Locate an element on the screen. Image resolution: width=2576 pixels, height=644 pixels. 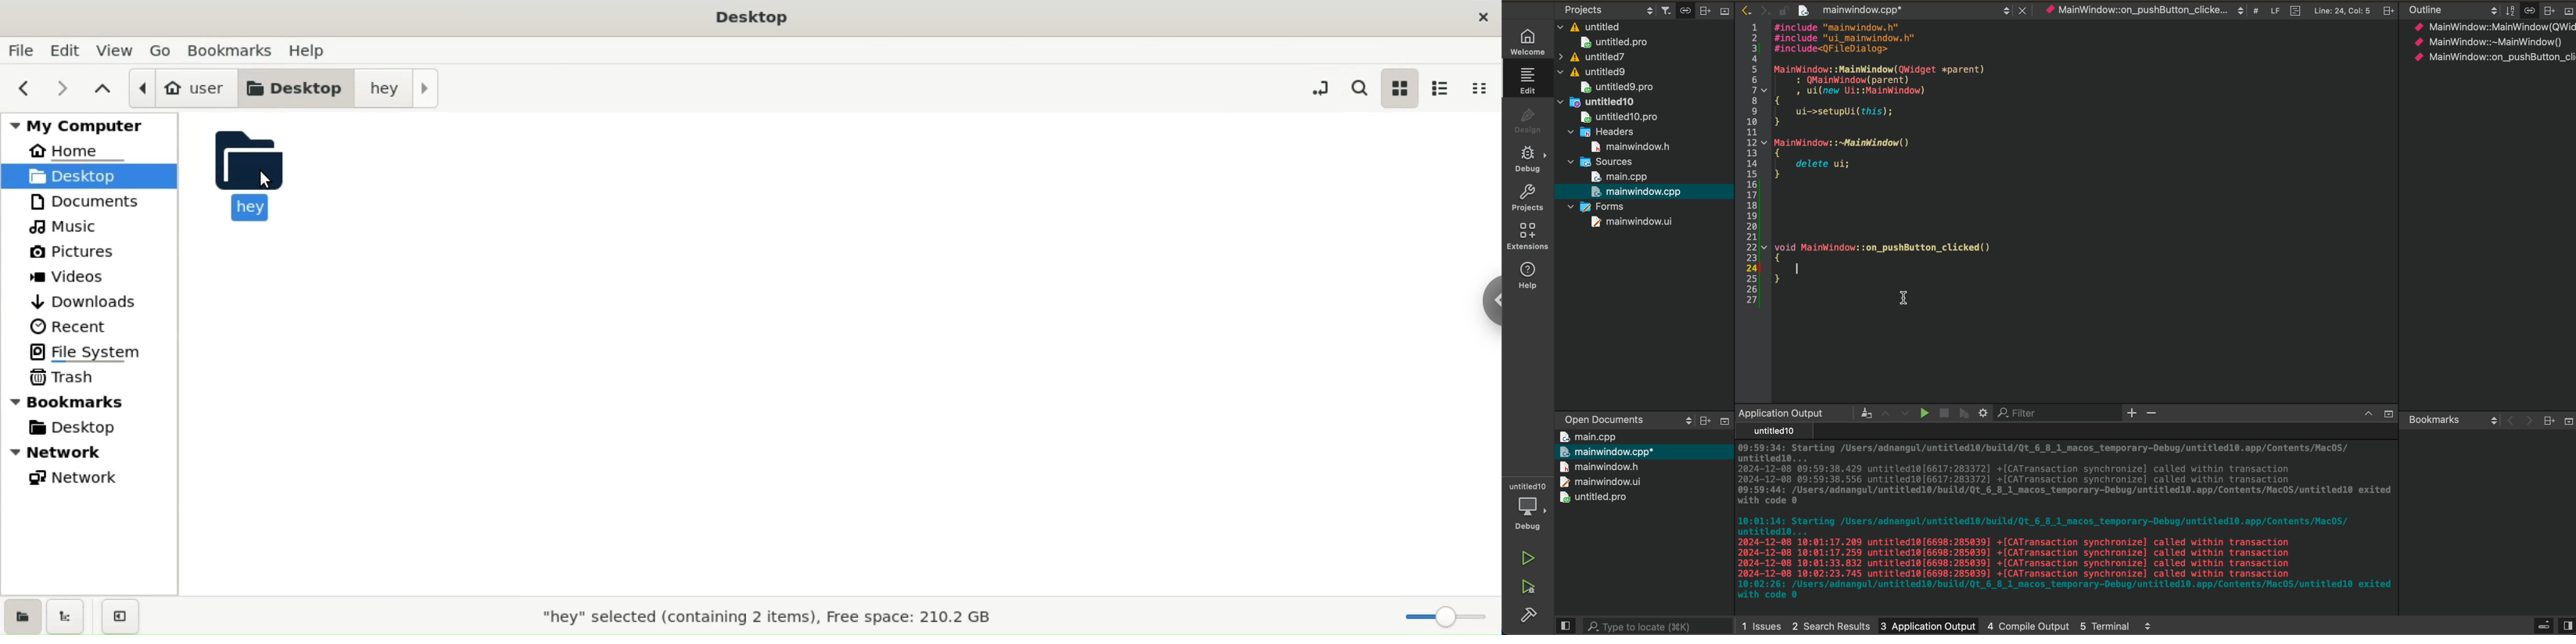
build is located at coordinates (1525, 619).